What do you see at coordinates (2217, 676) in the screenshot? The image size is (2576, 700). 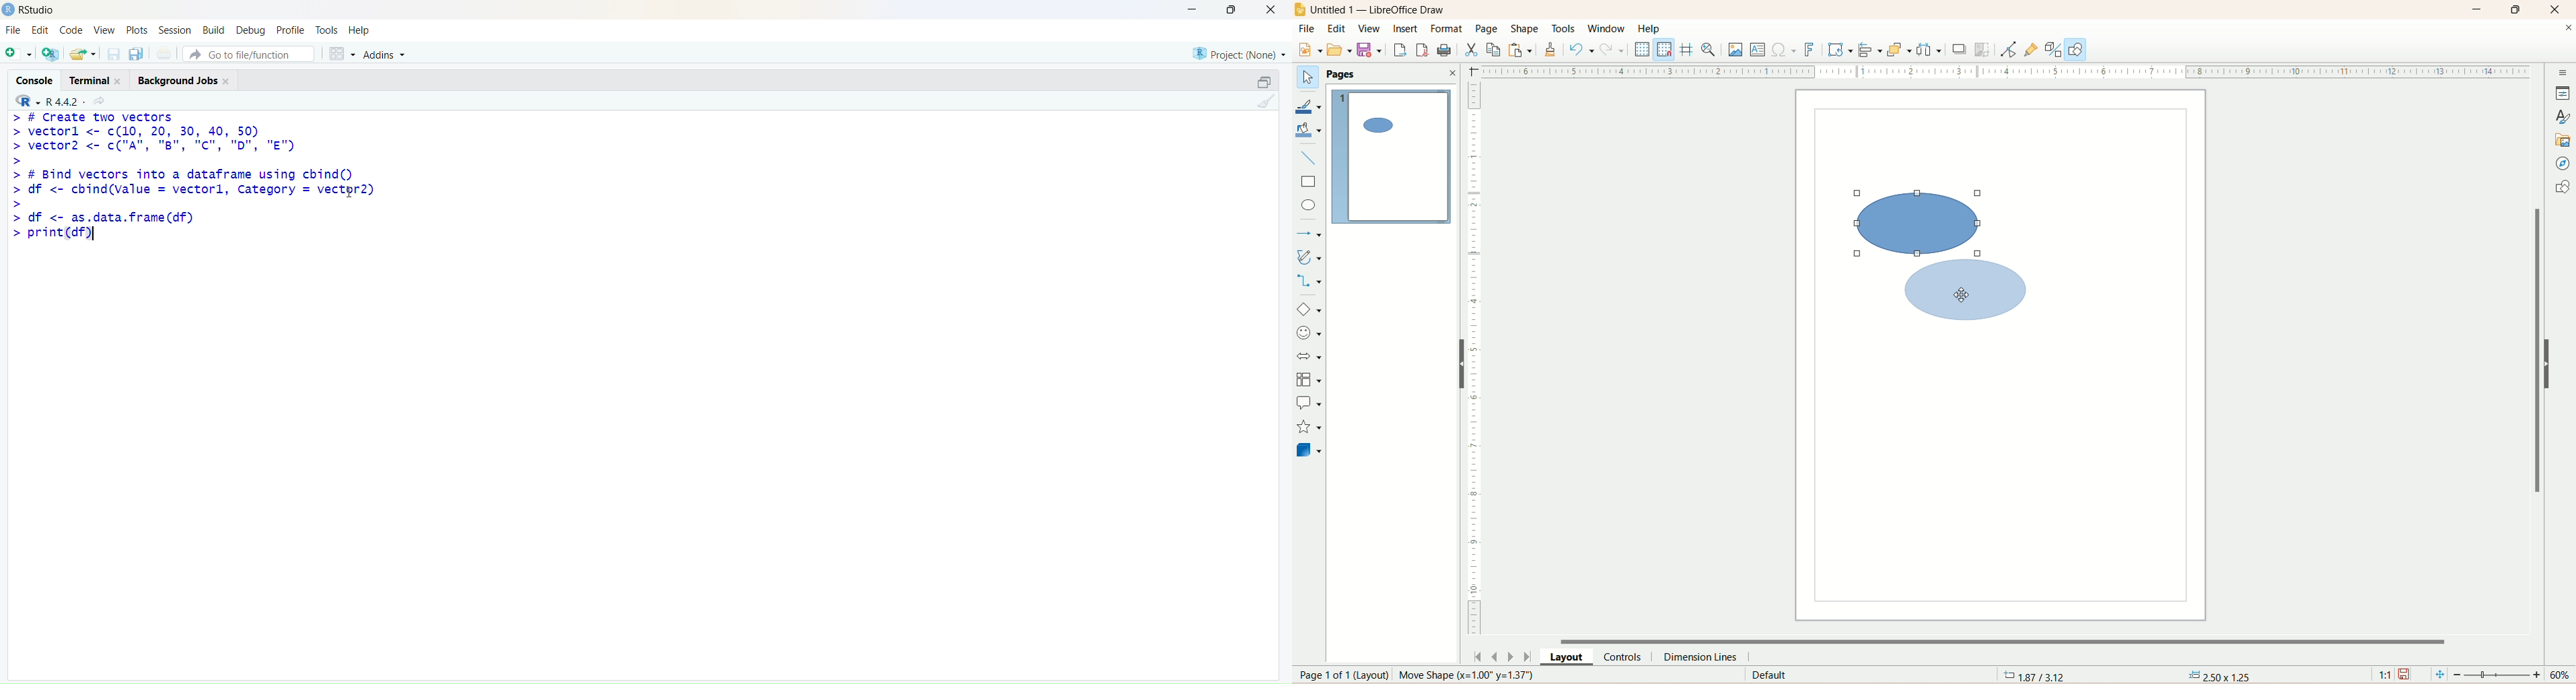 I see `anchor point` at bounding box center [2217, 676].